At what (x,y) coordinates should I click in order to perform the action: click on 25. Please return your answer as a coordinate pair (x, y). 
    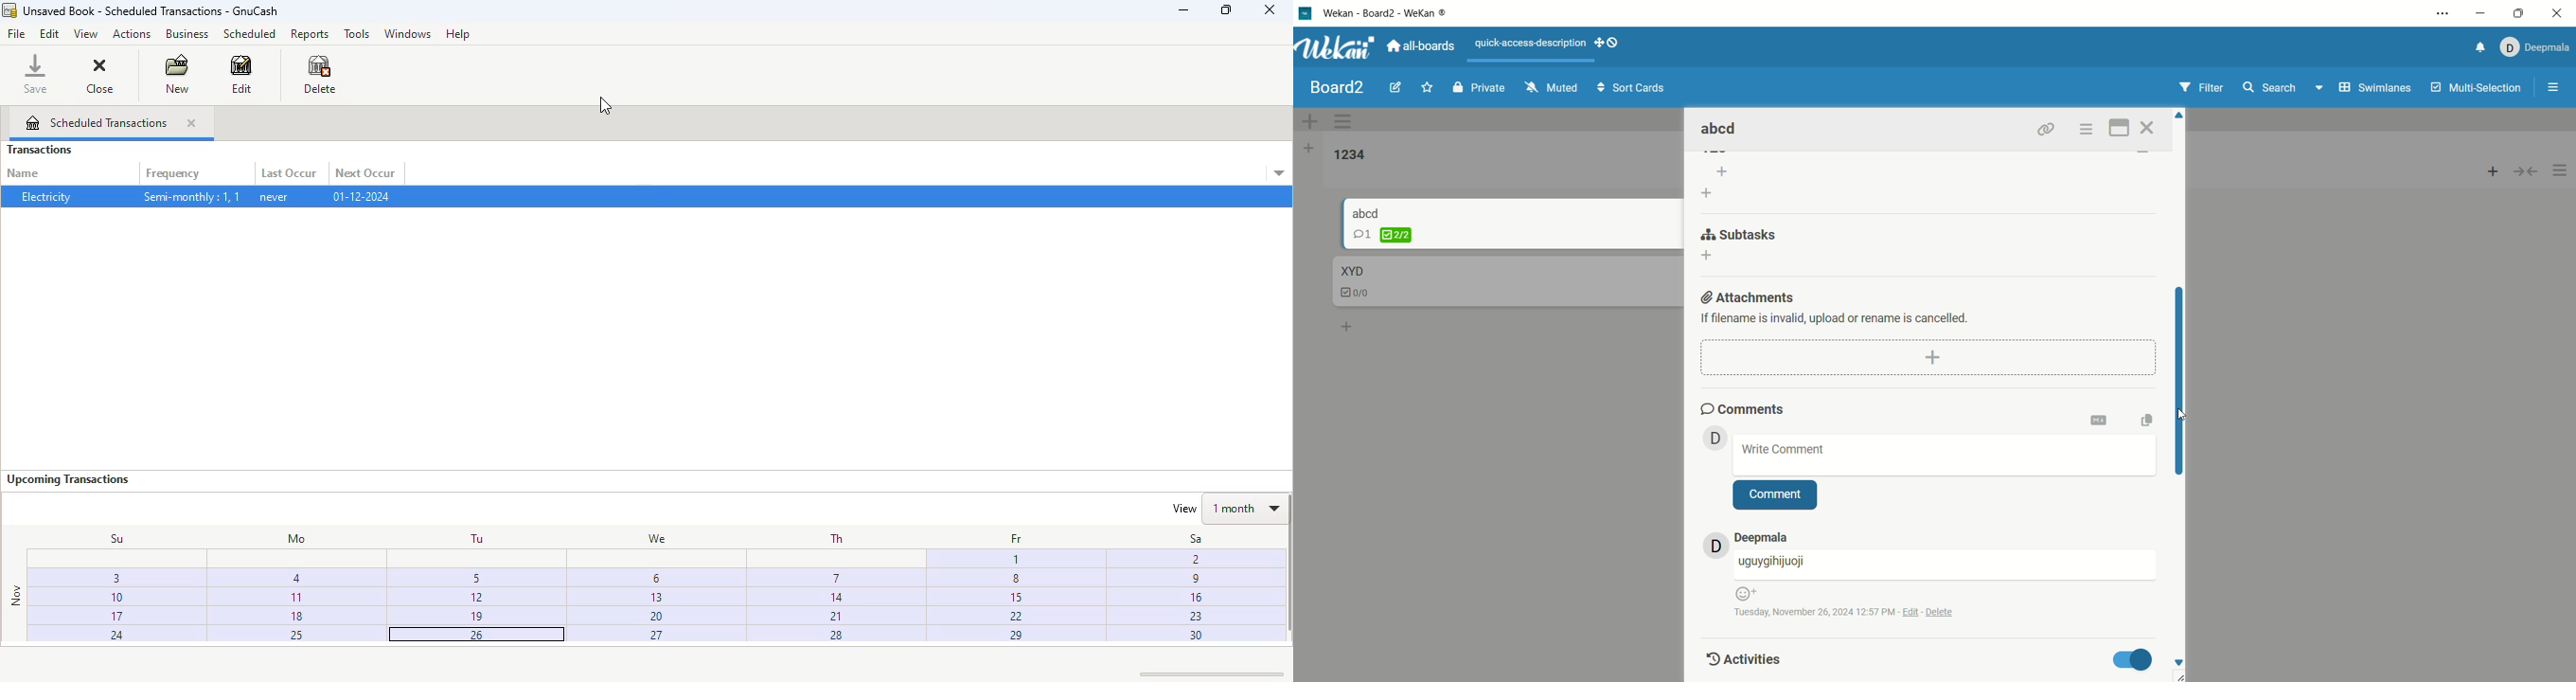
    Looking at the image, I should click on (473, 635).